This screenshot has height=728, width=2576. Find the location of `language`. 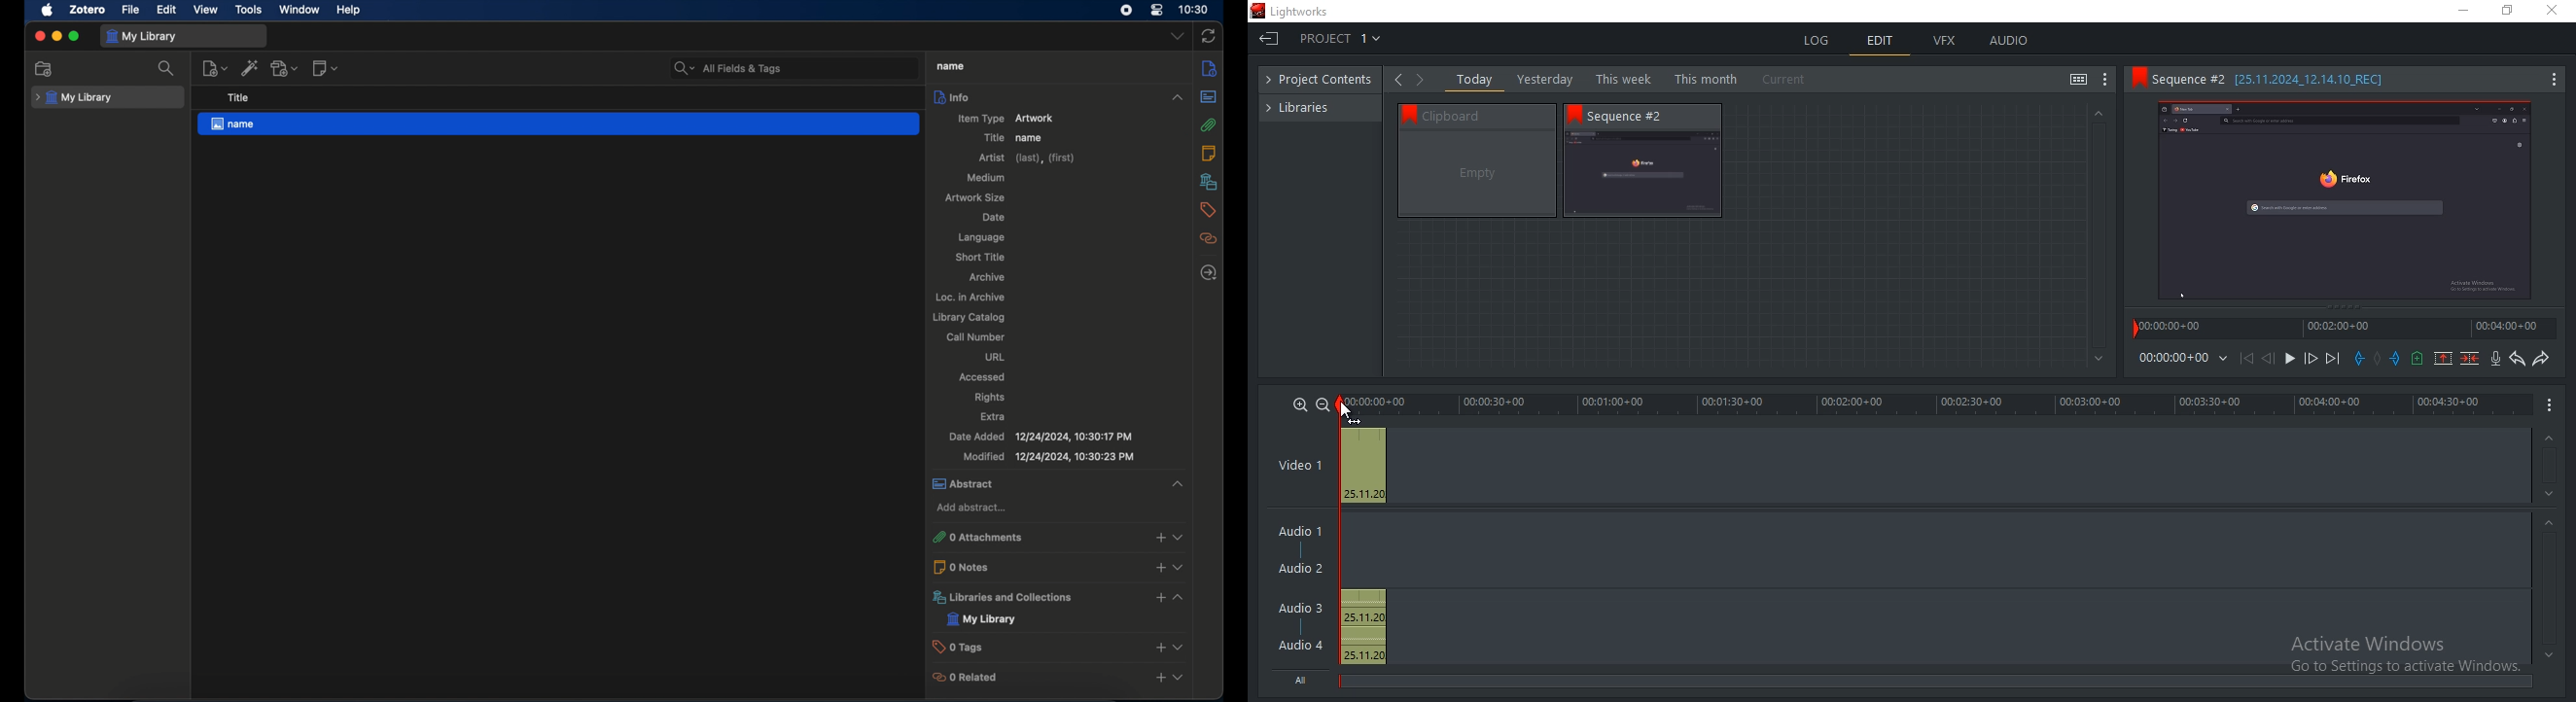

language is located at coordinates (982, 238).